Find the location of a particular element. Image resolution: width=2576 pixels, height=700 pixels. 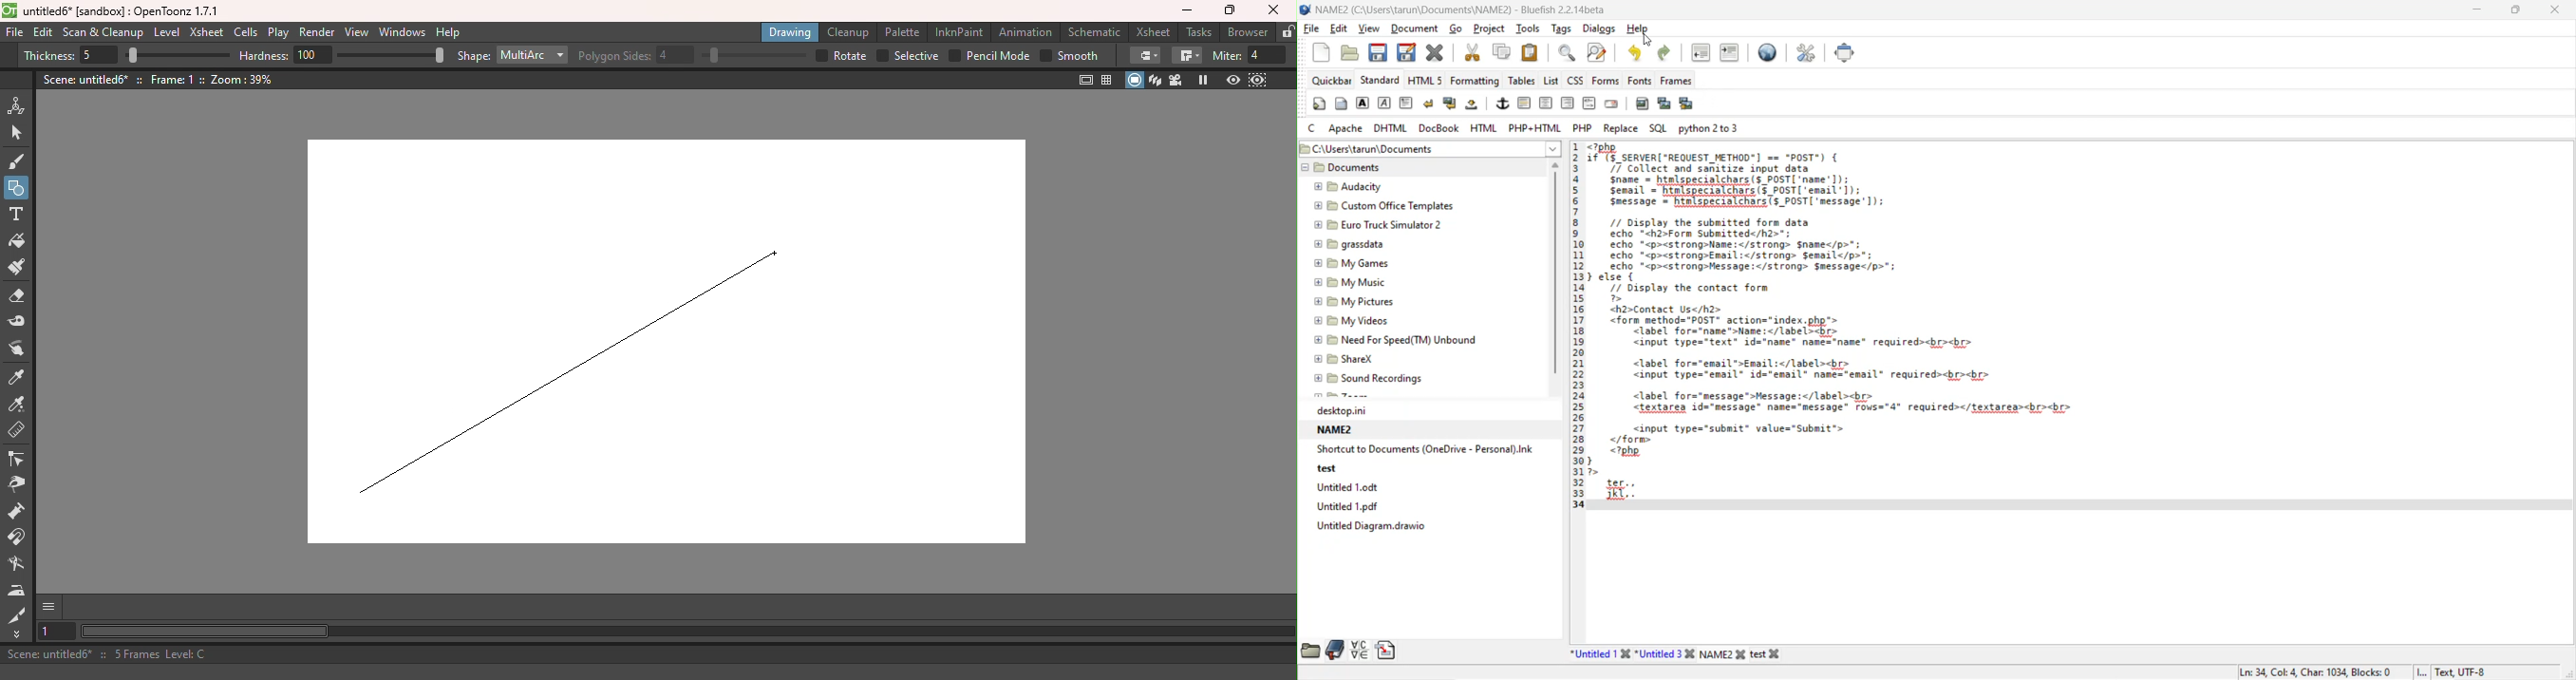

formatting is located at coordinates (1478, 81).